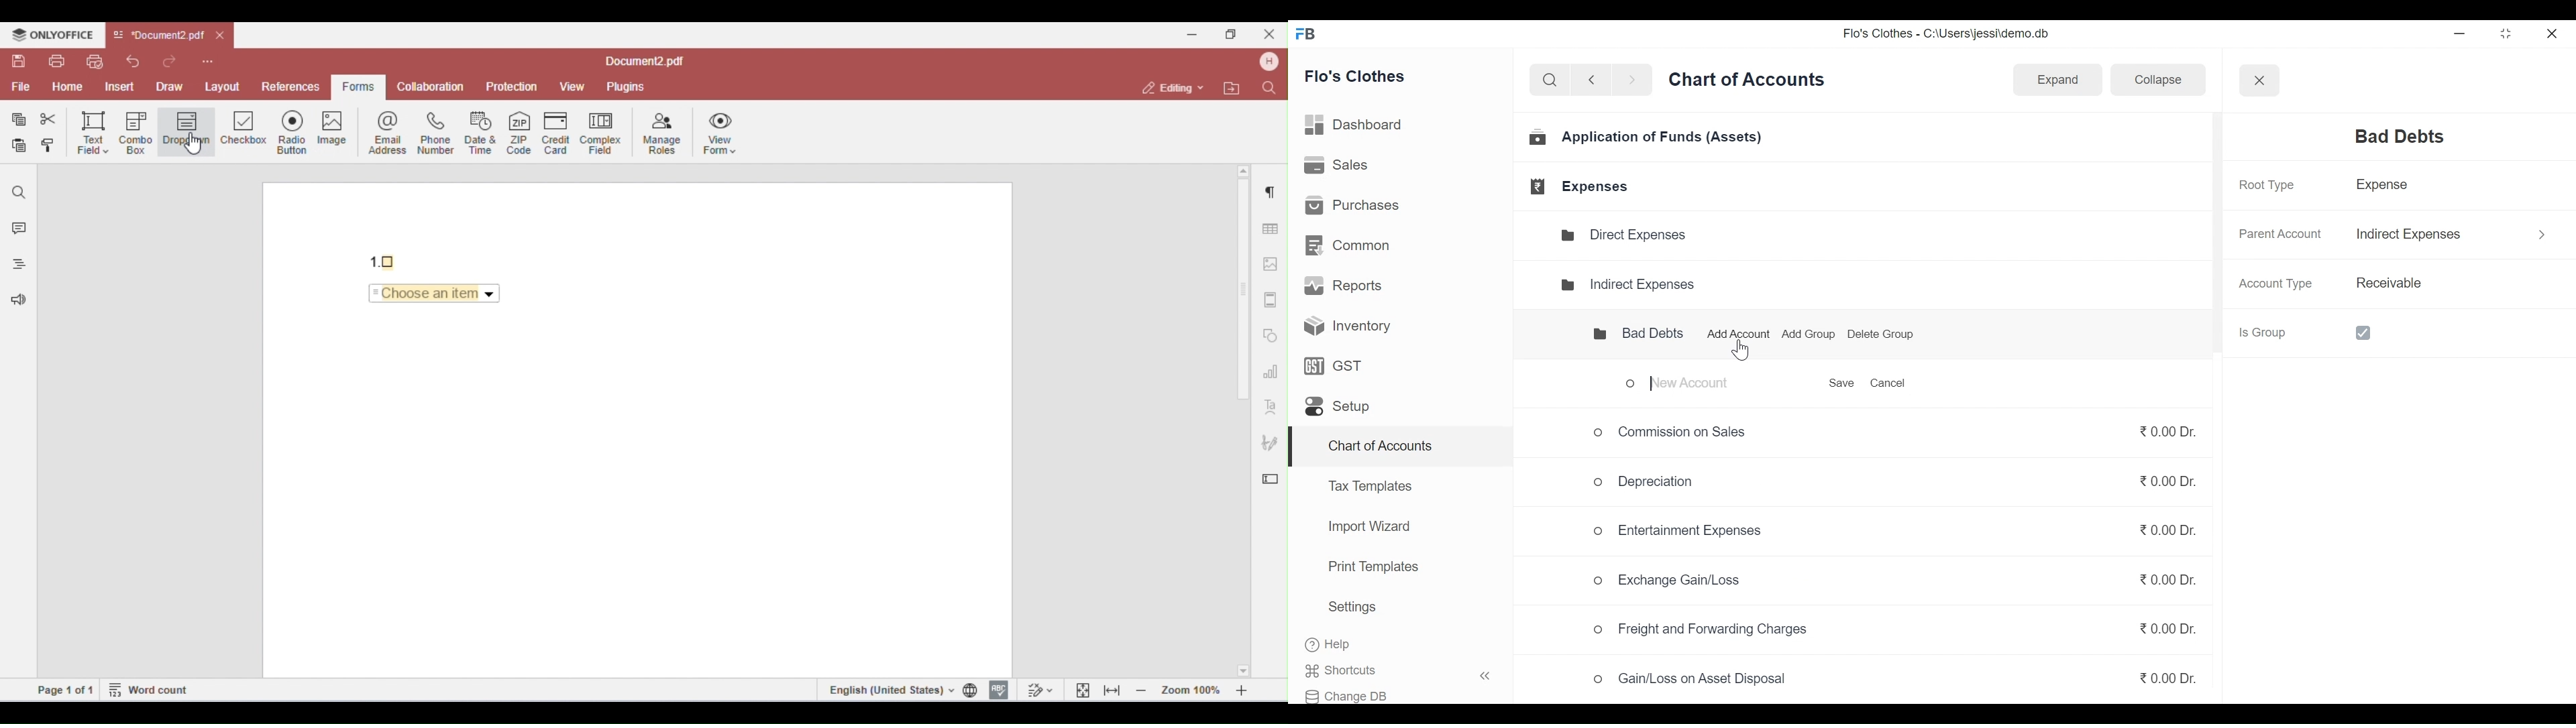 This screenshot has height=728, width=2576. Describe the element at coordinates (2258, 79) in the screenshot. I see `Close` at that location.